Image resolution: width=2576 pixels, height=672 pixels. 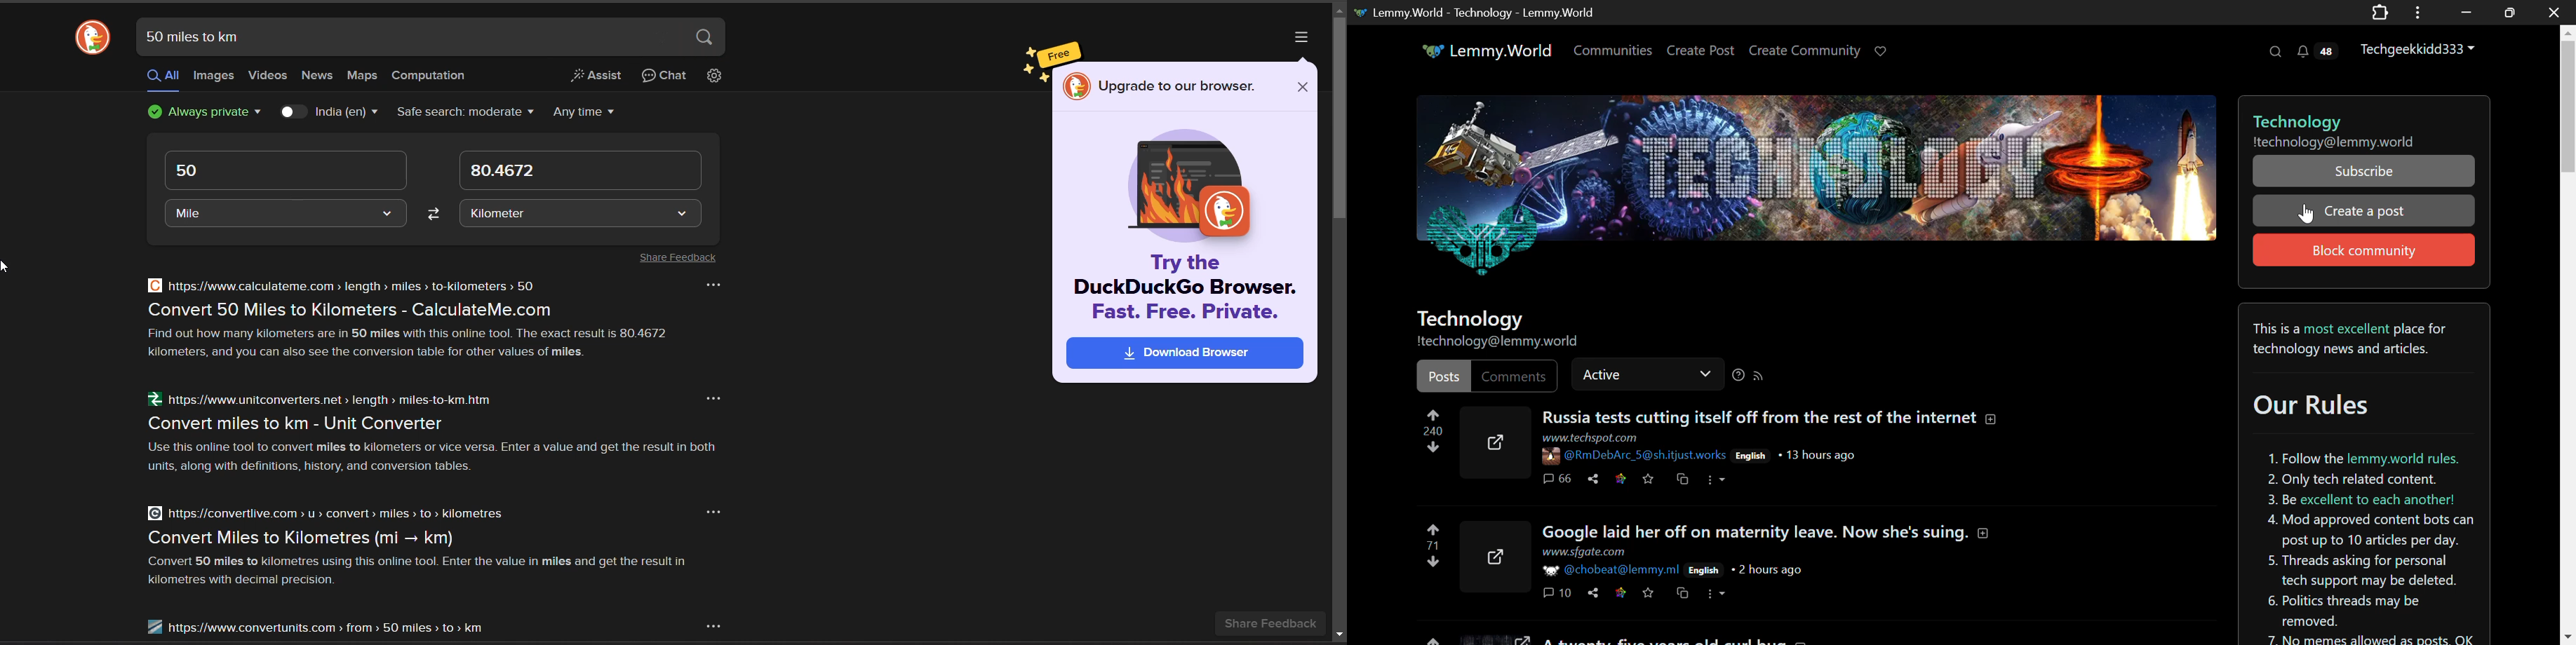 What do you see at coordinates (1303, 88) in the screenshot?
I see `close` at bounding box center [1303, 88].